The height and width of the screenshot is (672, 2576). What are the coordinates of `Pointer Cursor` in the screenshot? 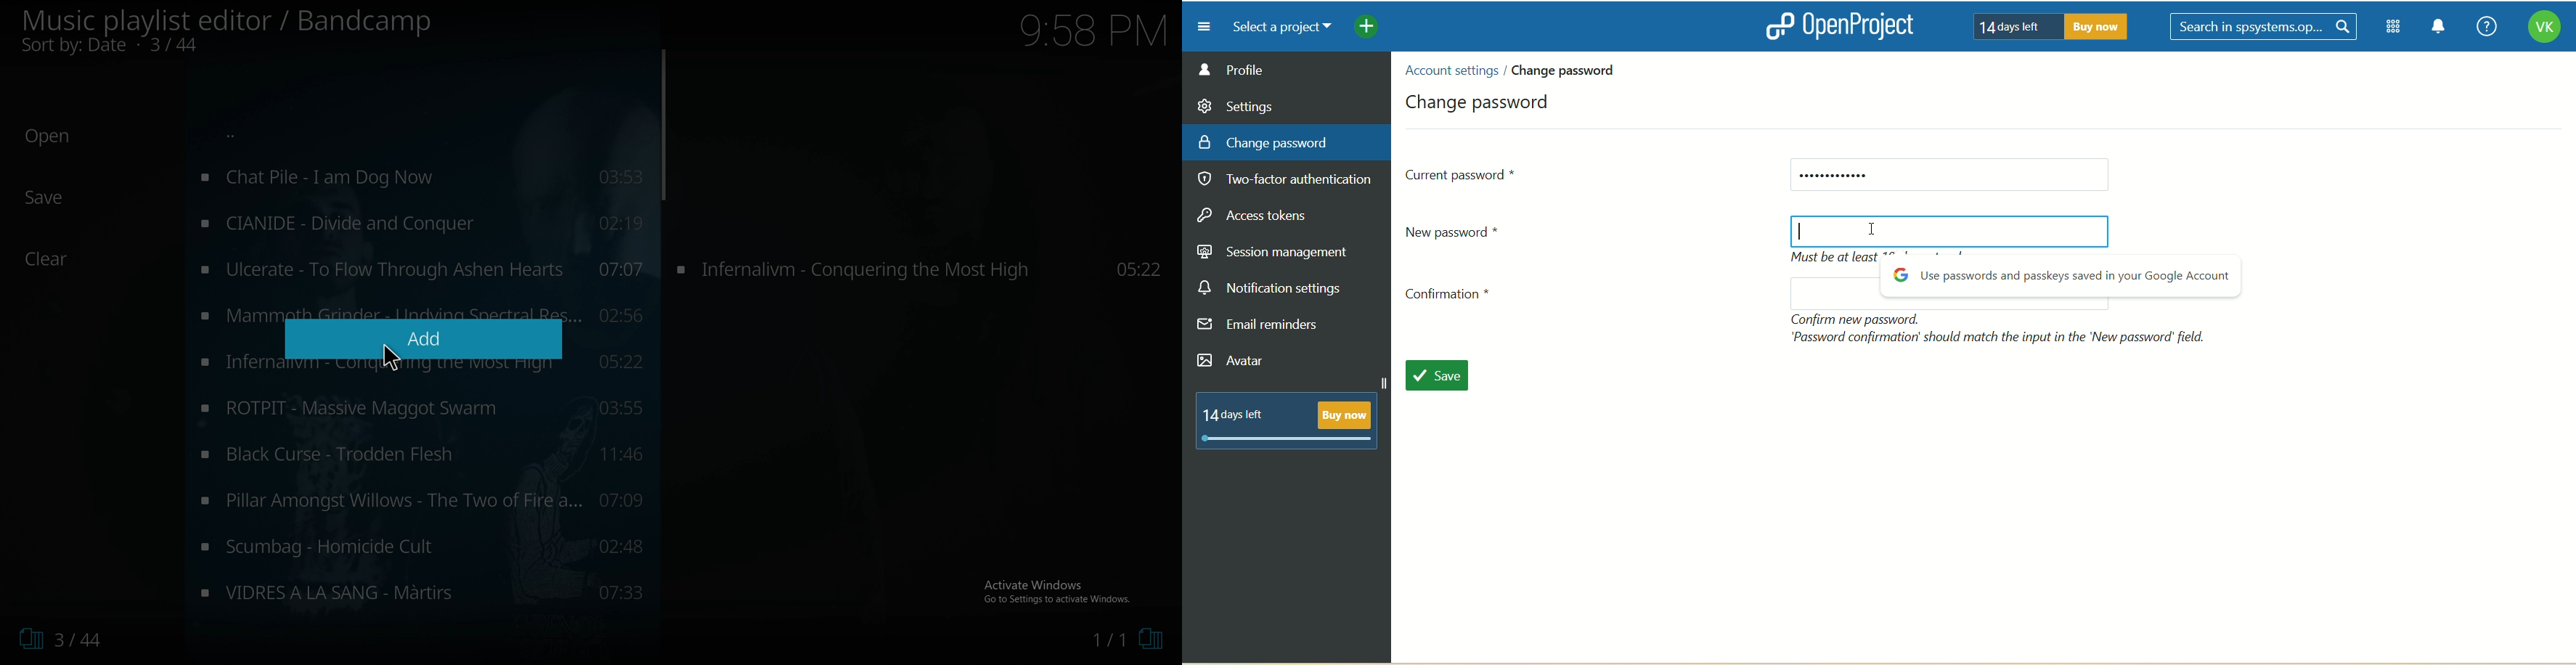 It's located at (389, 360).